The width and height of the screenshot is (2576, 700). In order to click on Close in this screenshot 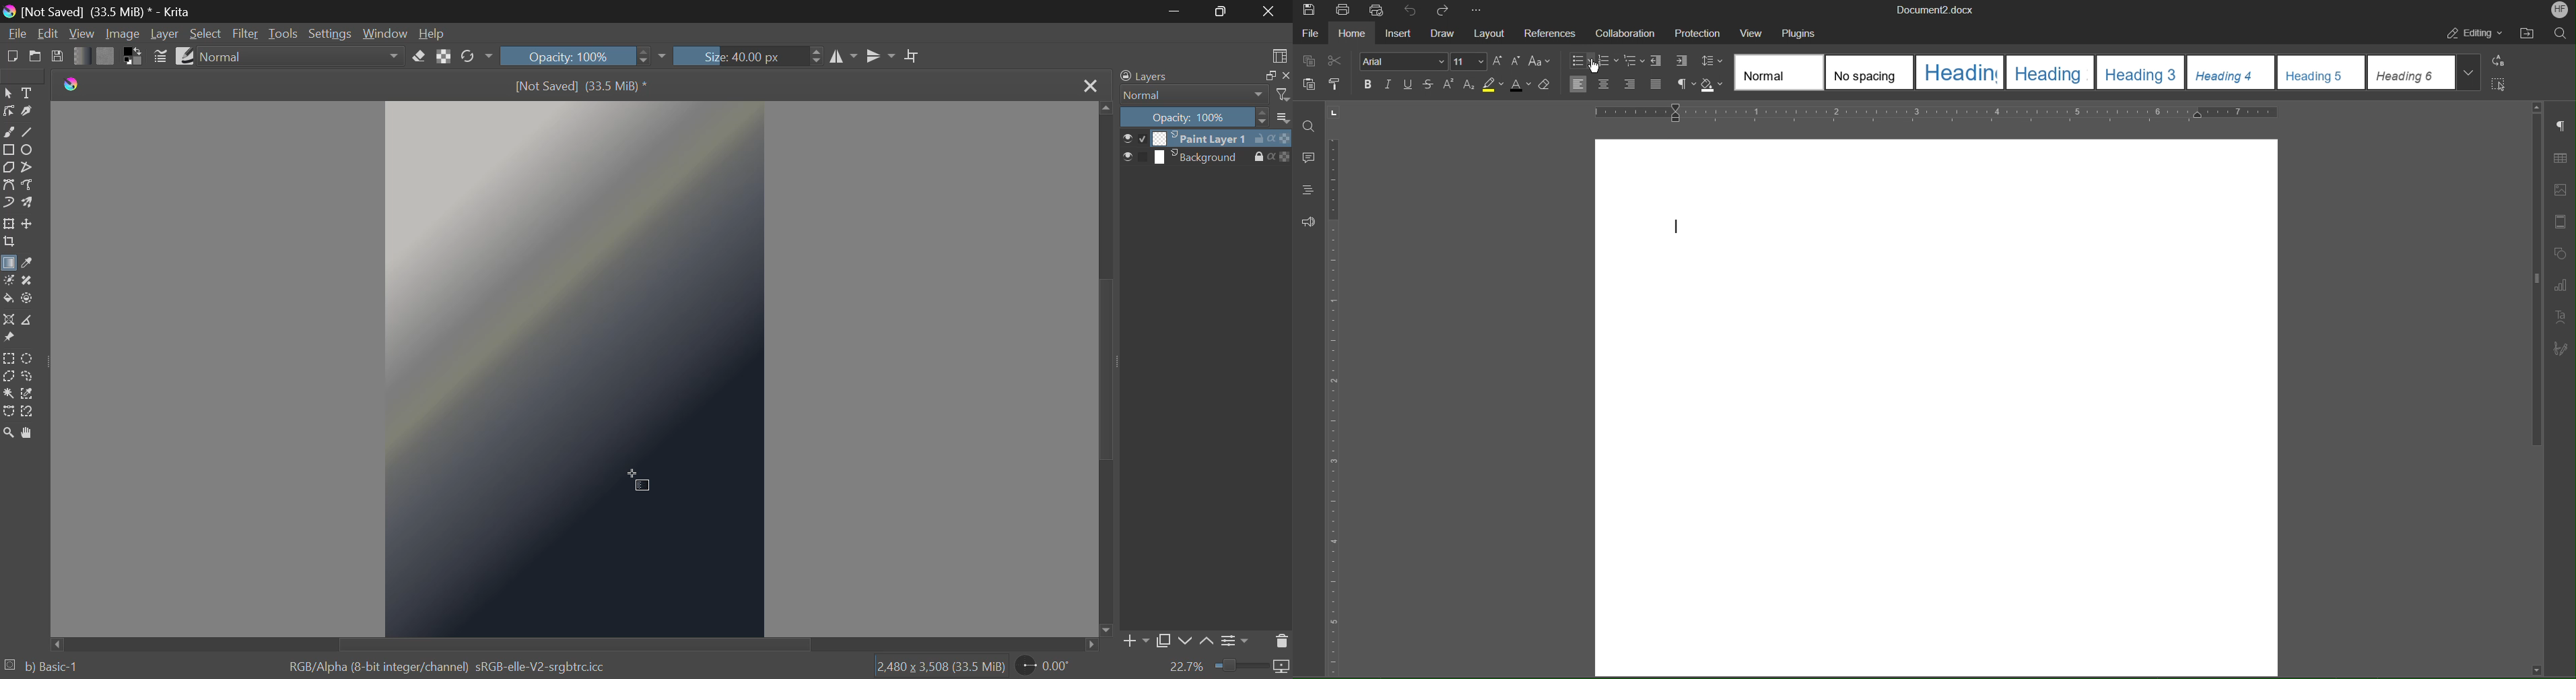, I will do `click(1273, 11)`.